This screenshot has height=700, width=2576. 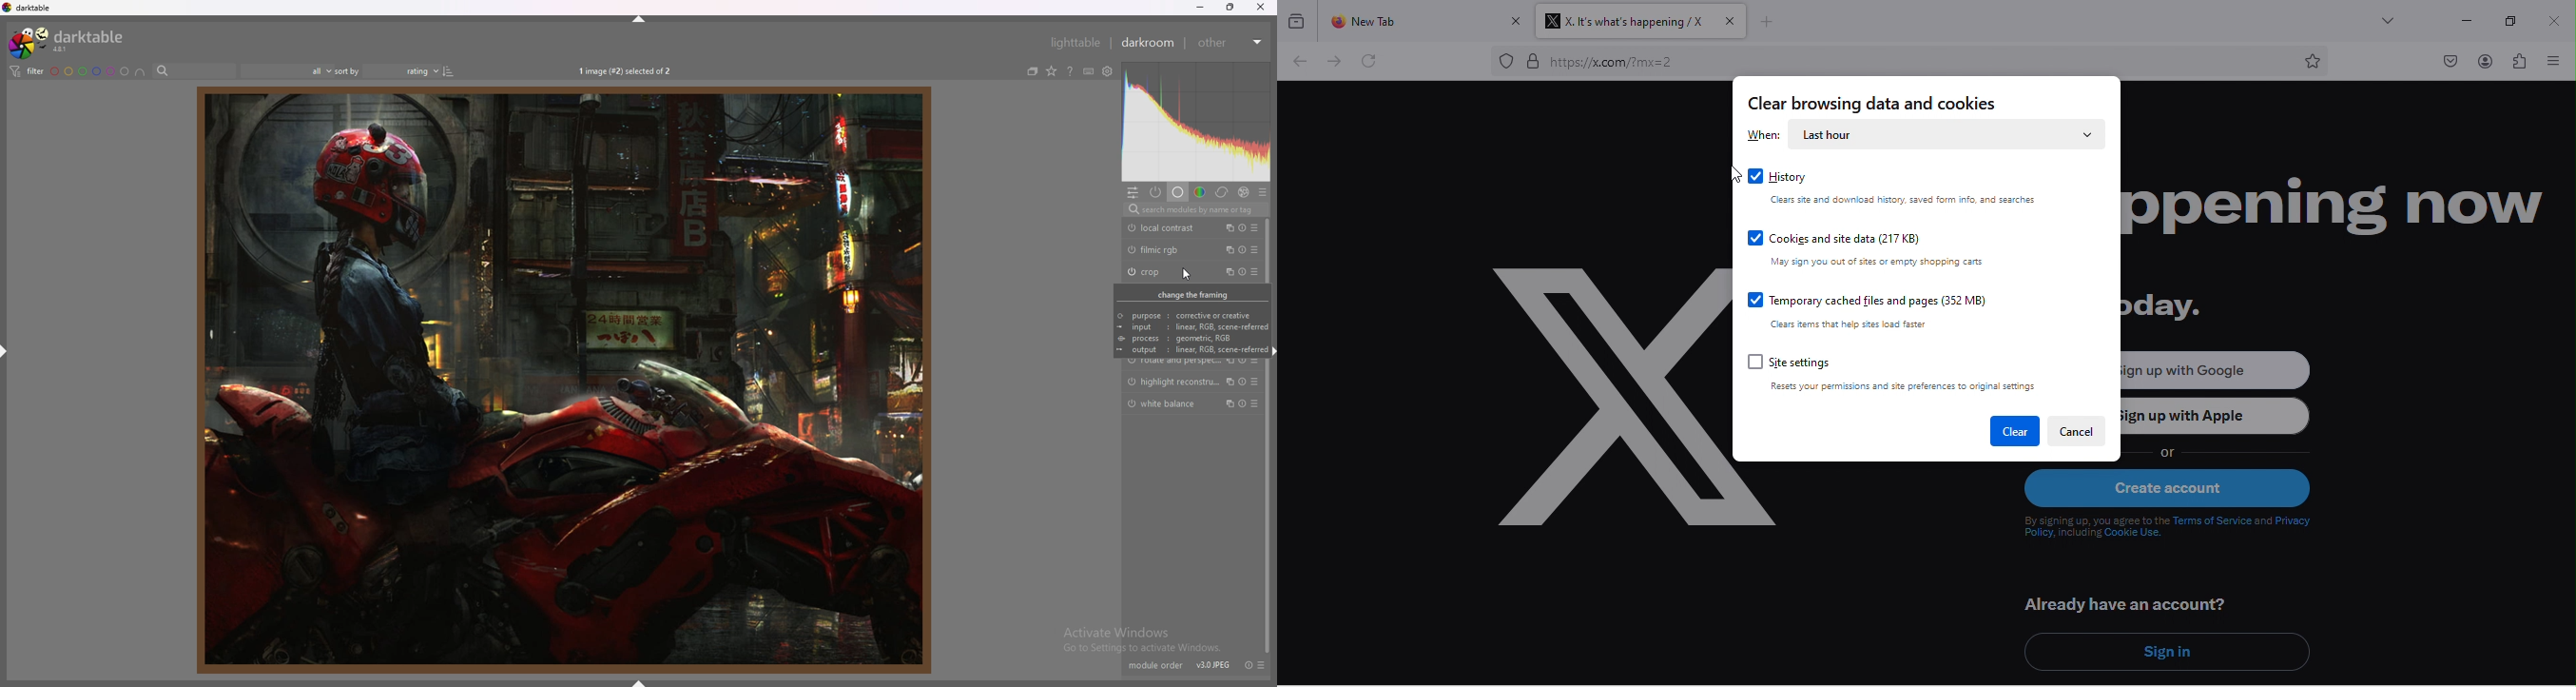 What do you see at coordinates (1156, 192) in the screenshot?
I see `active modules` at bounding box center [1156, 192].